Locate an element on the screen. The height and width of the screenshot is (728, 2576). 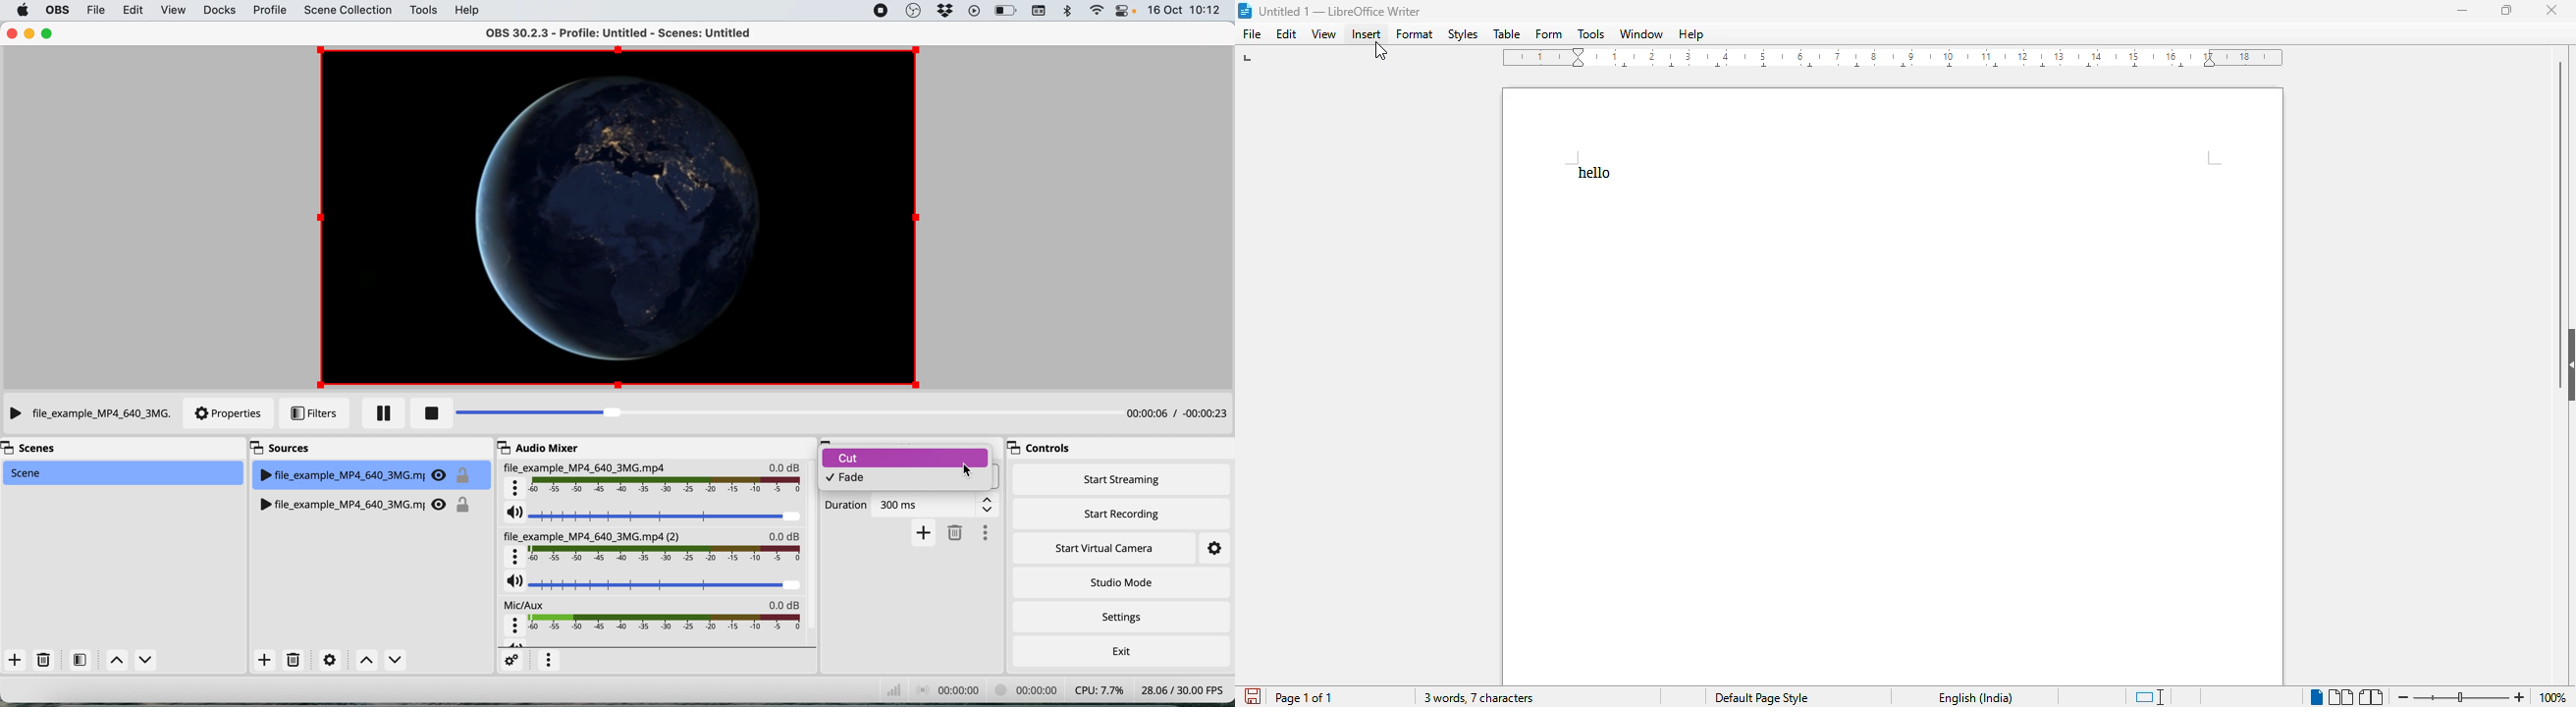
delete source is located at coordinates (293, 660).